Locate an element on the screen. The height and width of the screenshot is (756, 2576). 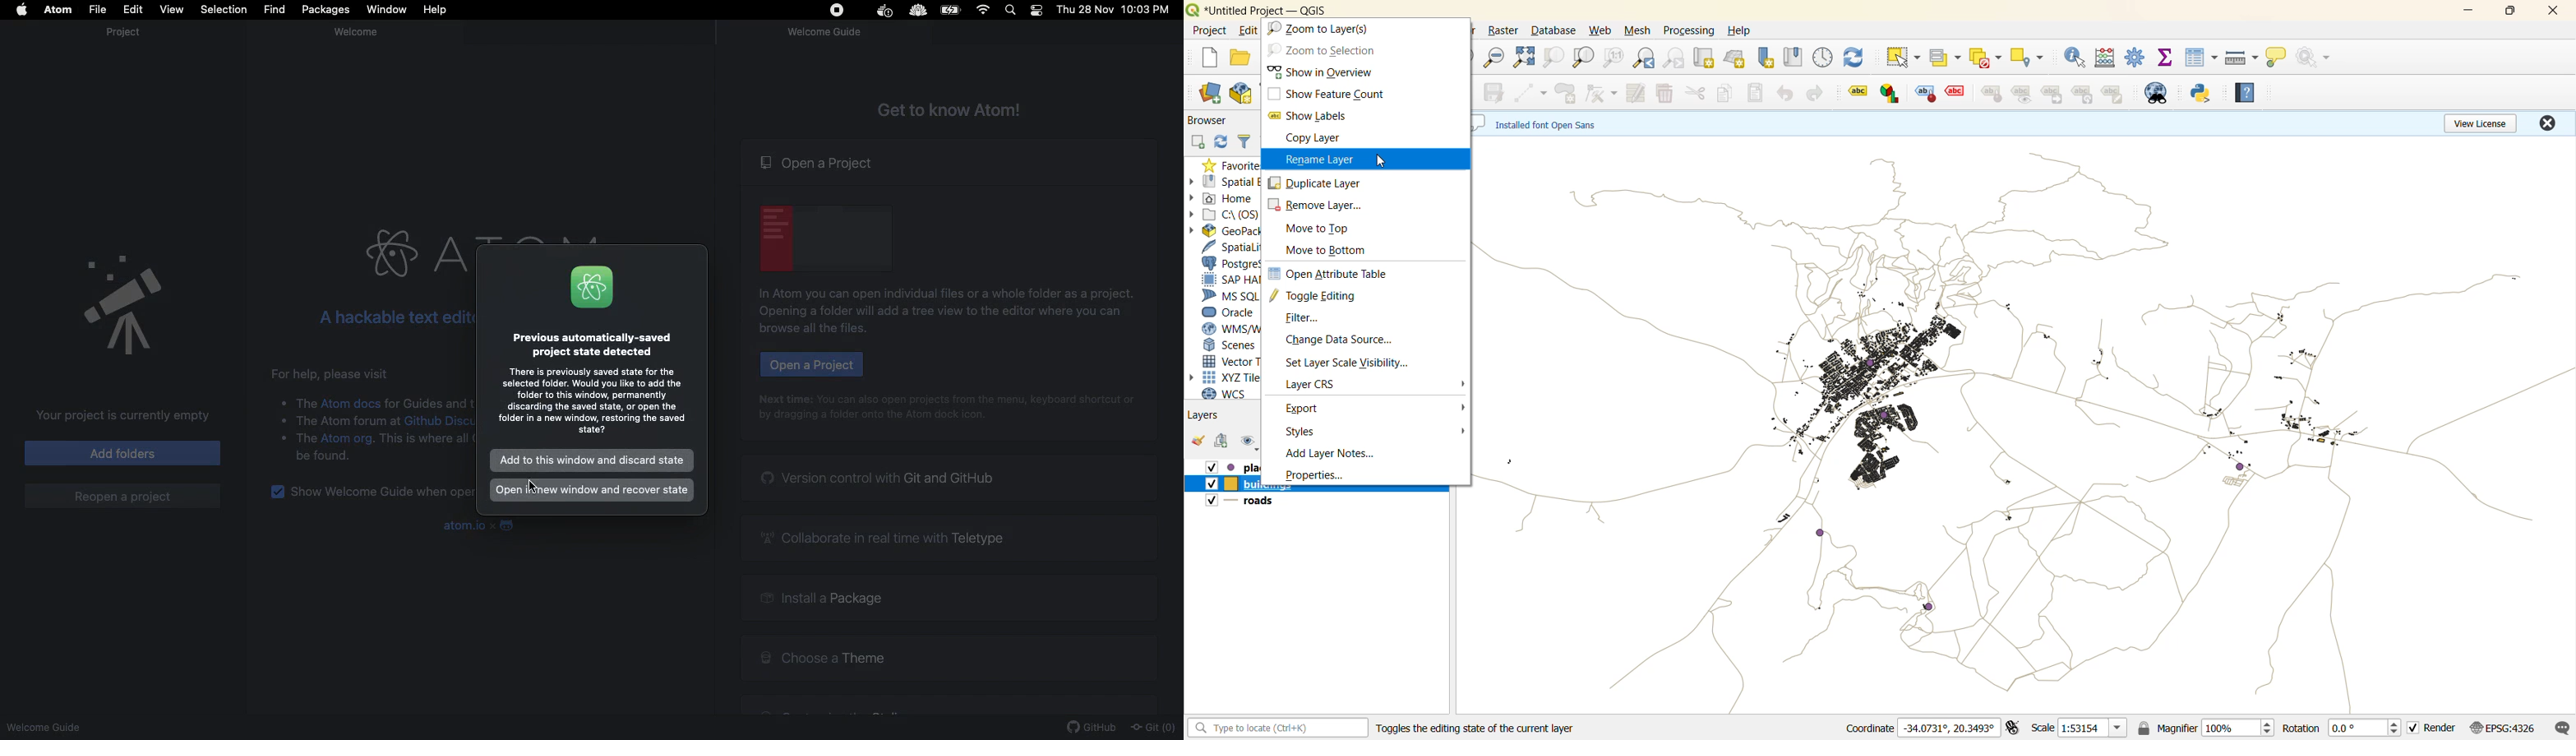
Annoucement is located at coordinates (107, 300).